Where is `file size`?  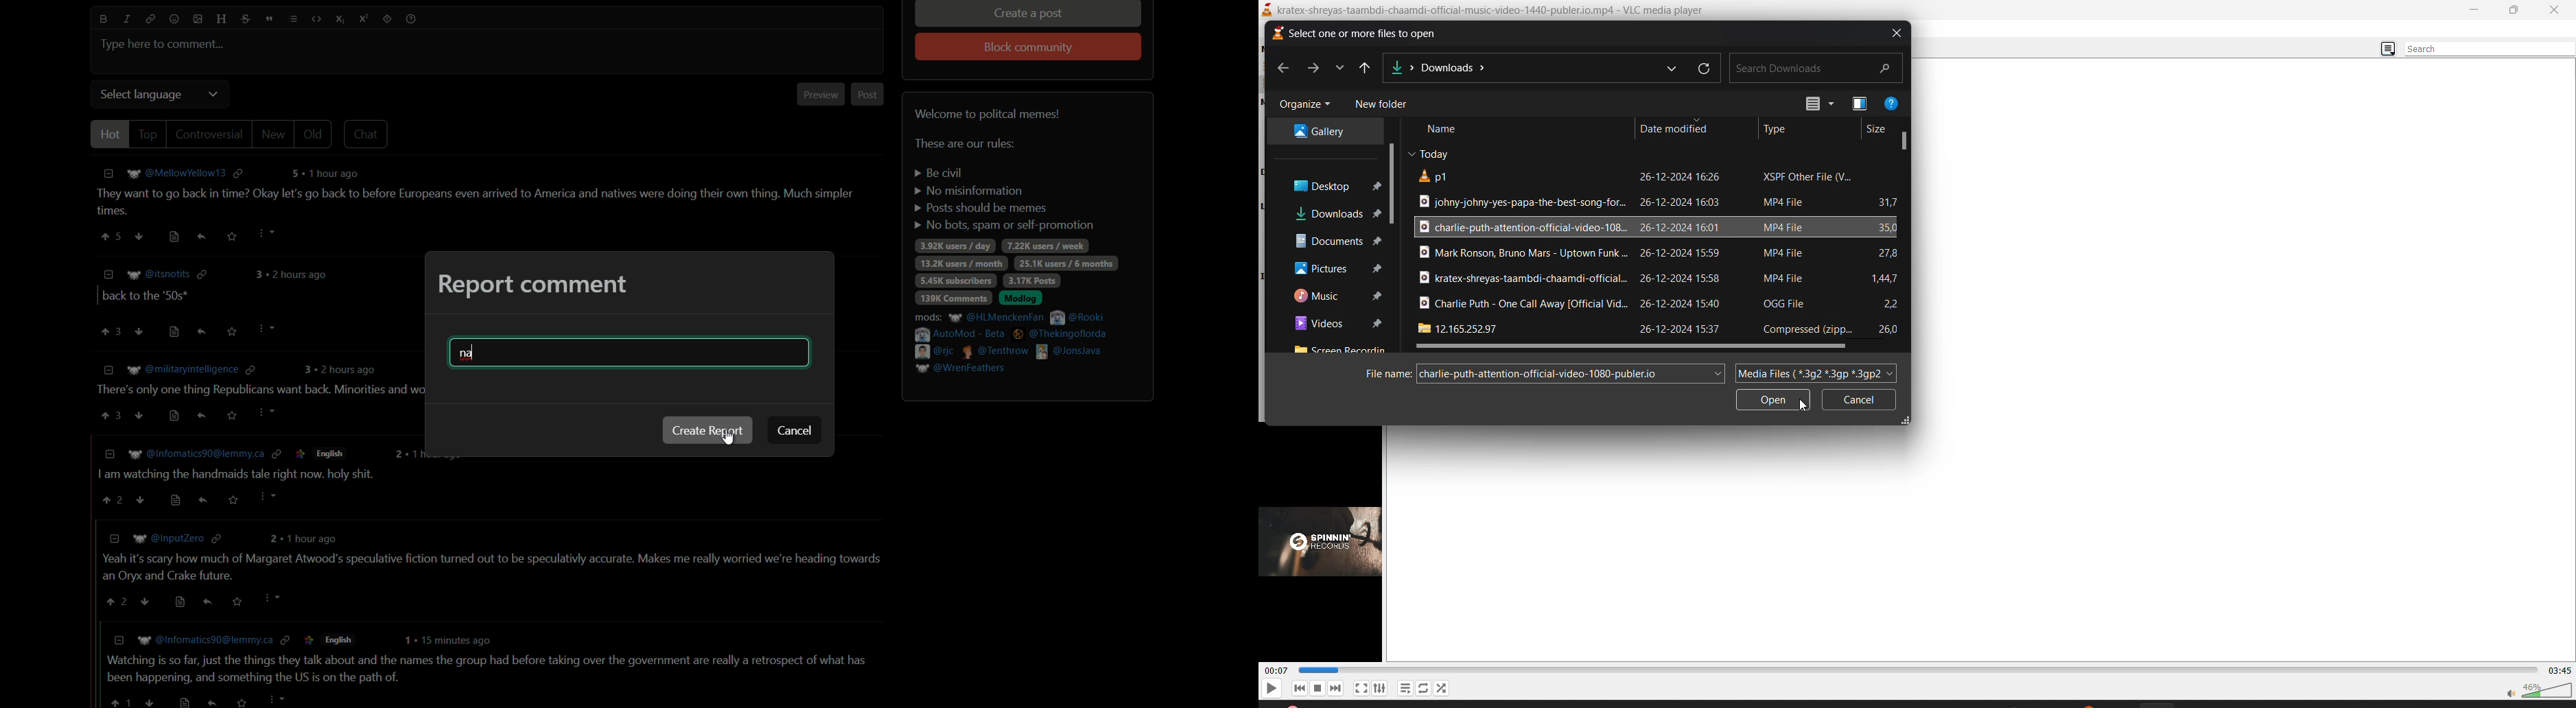
file size is located at coordinates (1882, 276).